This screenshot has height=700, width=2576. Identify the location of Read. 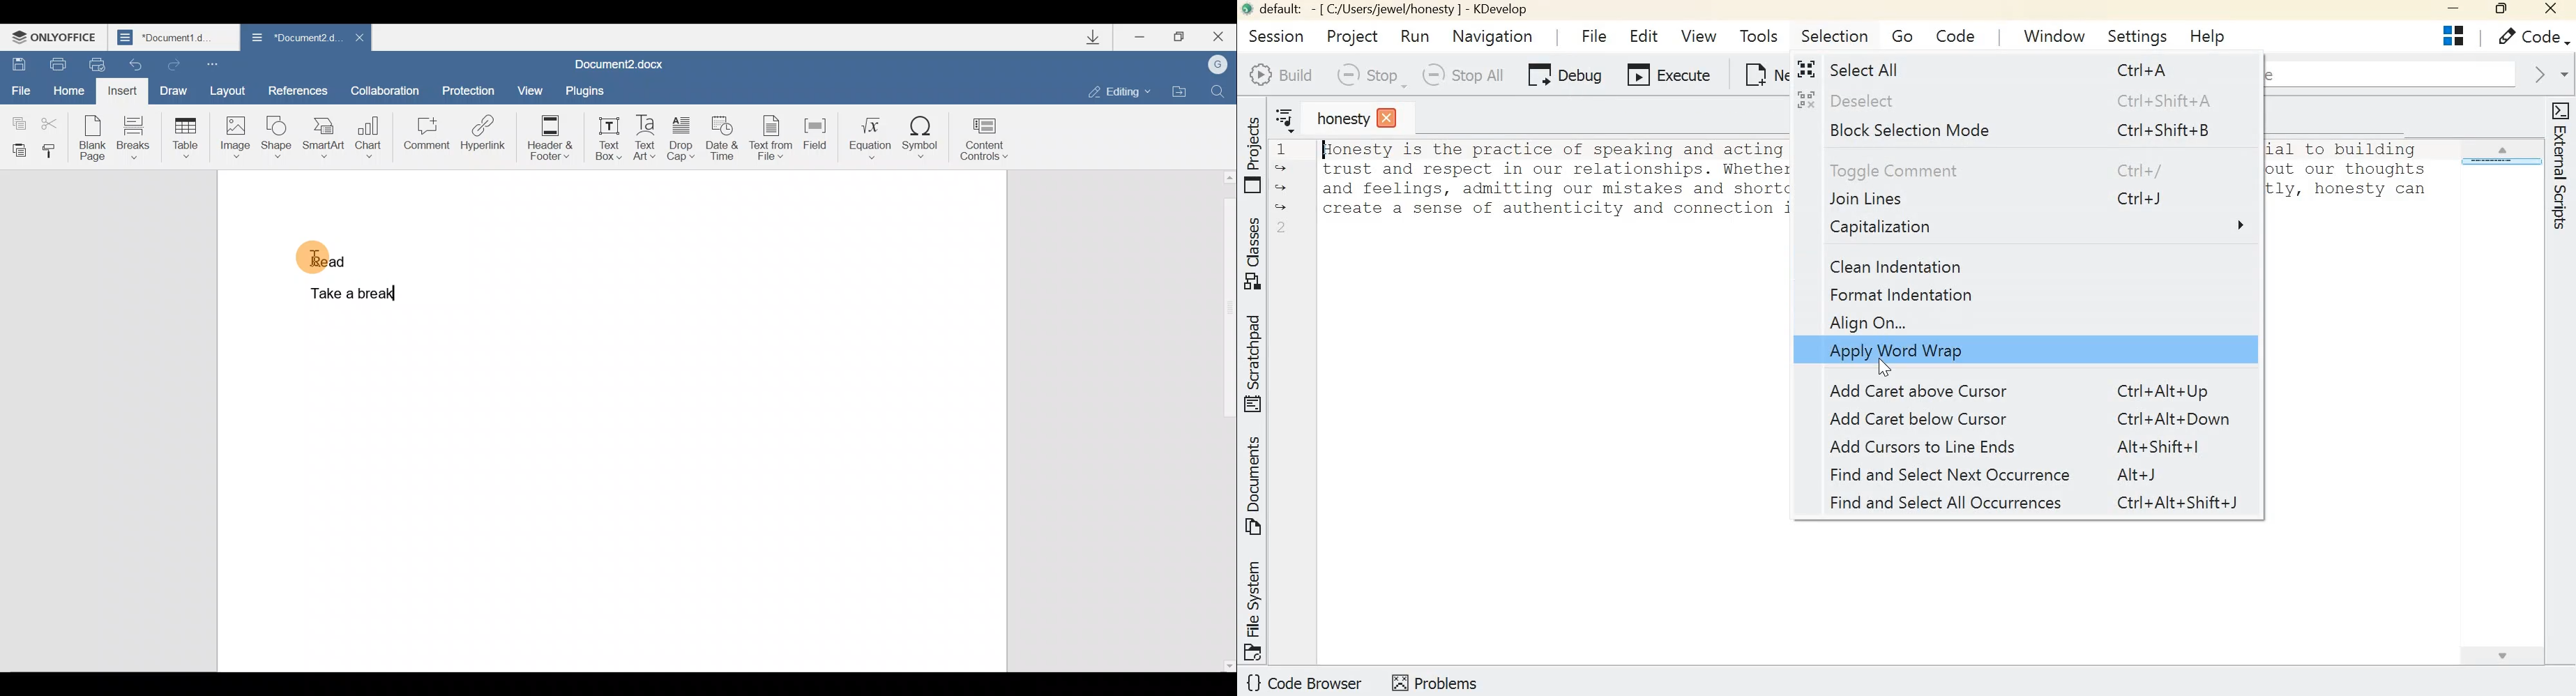
(322, 254).